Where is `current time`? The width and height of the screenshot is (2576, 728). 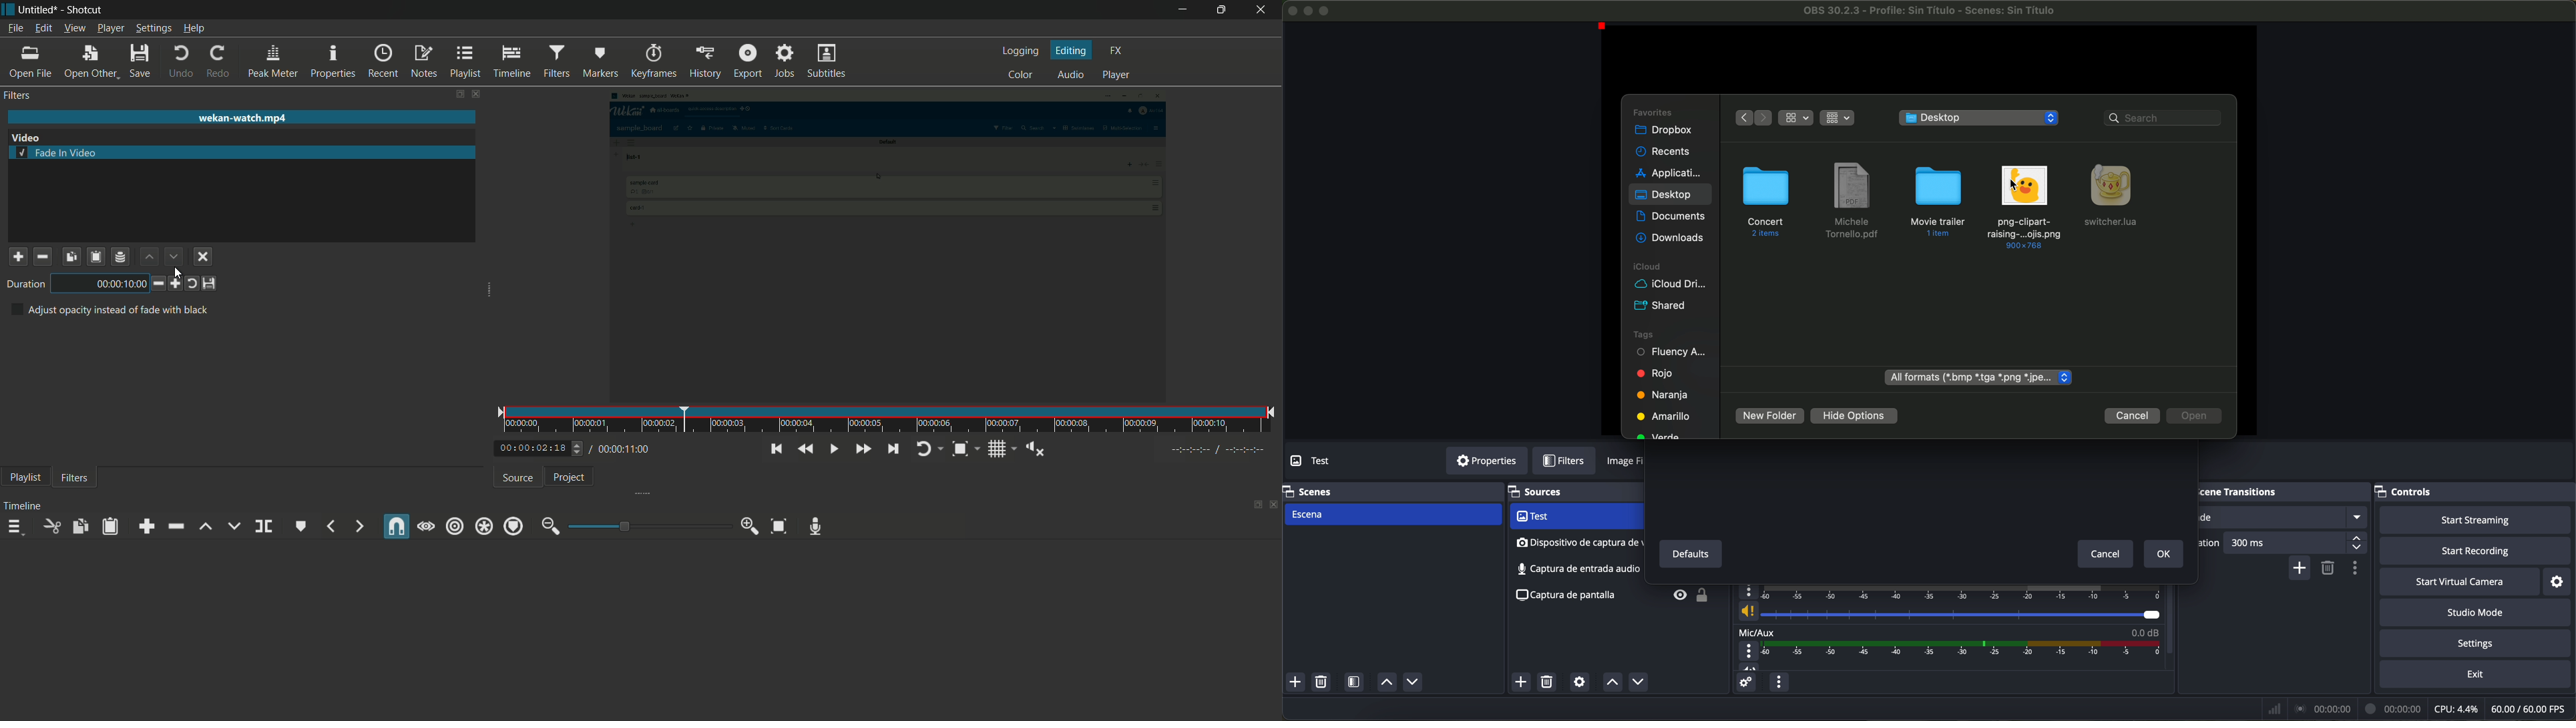
current time is located at coordinates (527, 449).